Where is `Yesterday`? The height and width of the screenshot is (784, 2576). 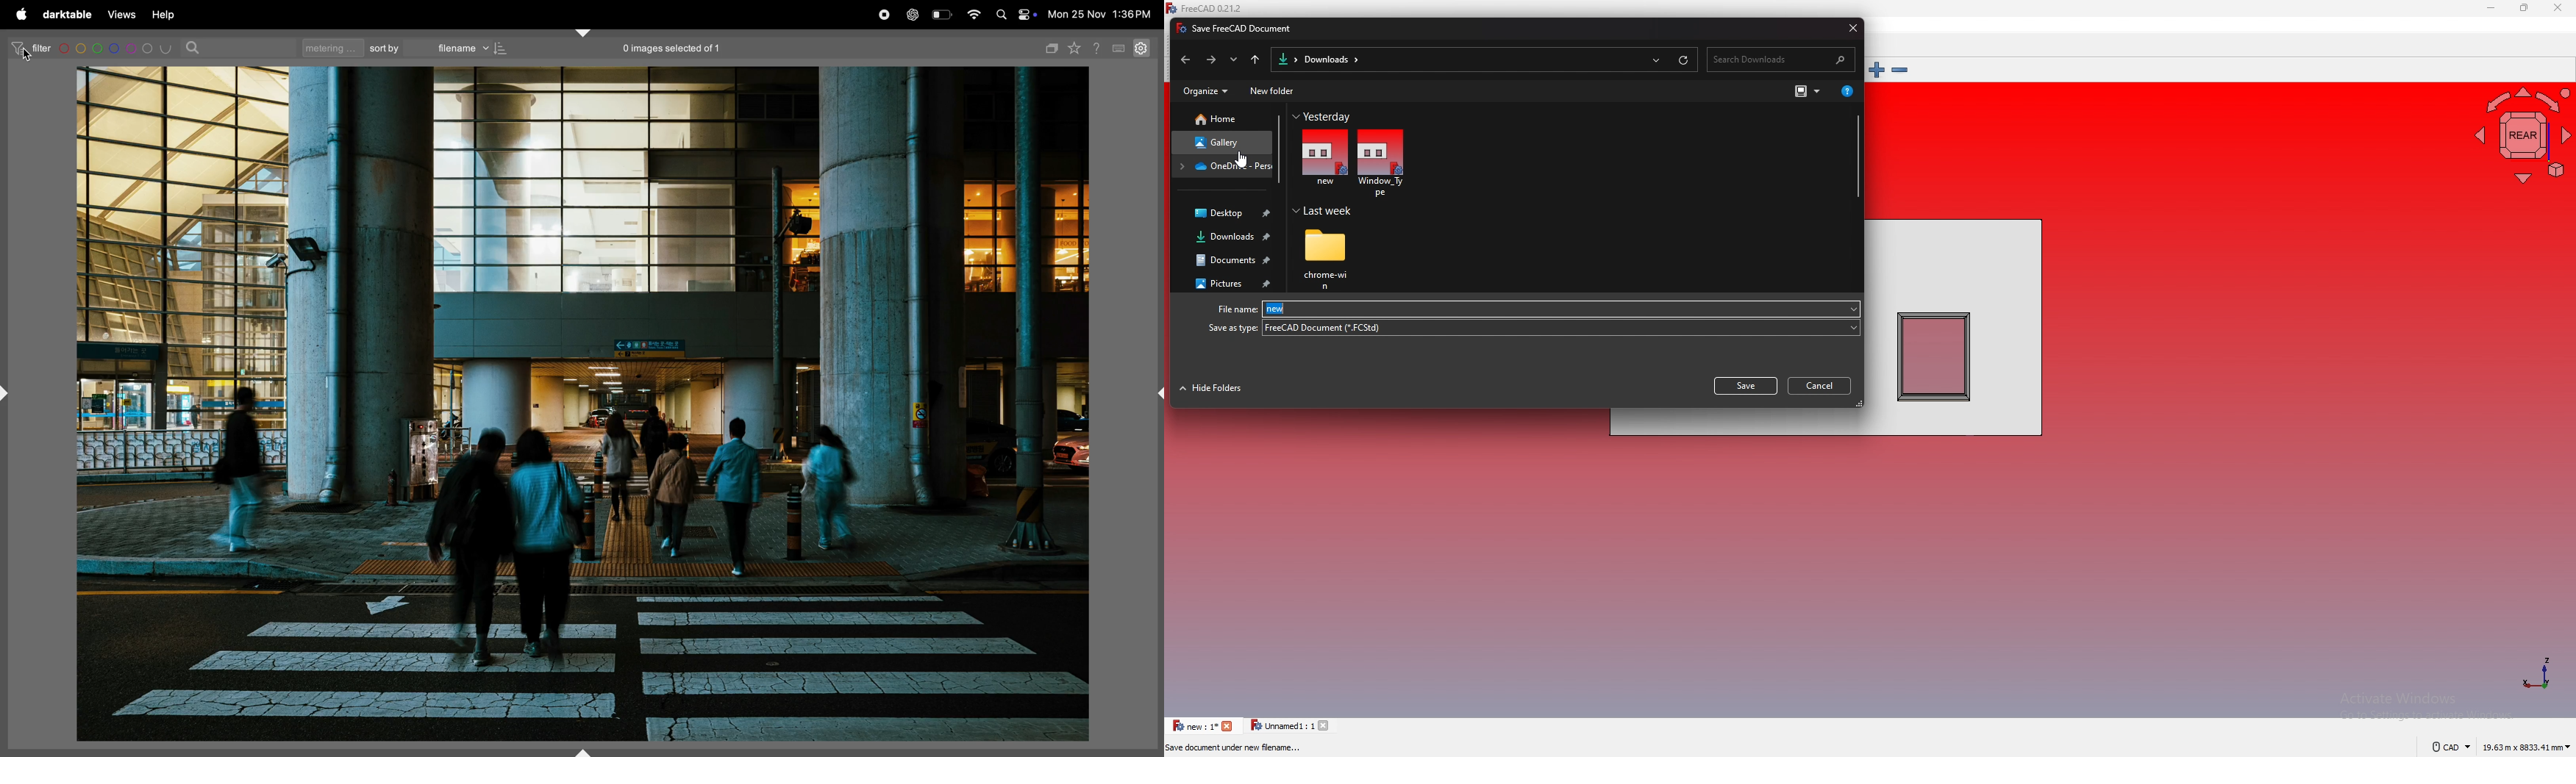 Yesterday is located at coordinates (1518, 115).